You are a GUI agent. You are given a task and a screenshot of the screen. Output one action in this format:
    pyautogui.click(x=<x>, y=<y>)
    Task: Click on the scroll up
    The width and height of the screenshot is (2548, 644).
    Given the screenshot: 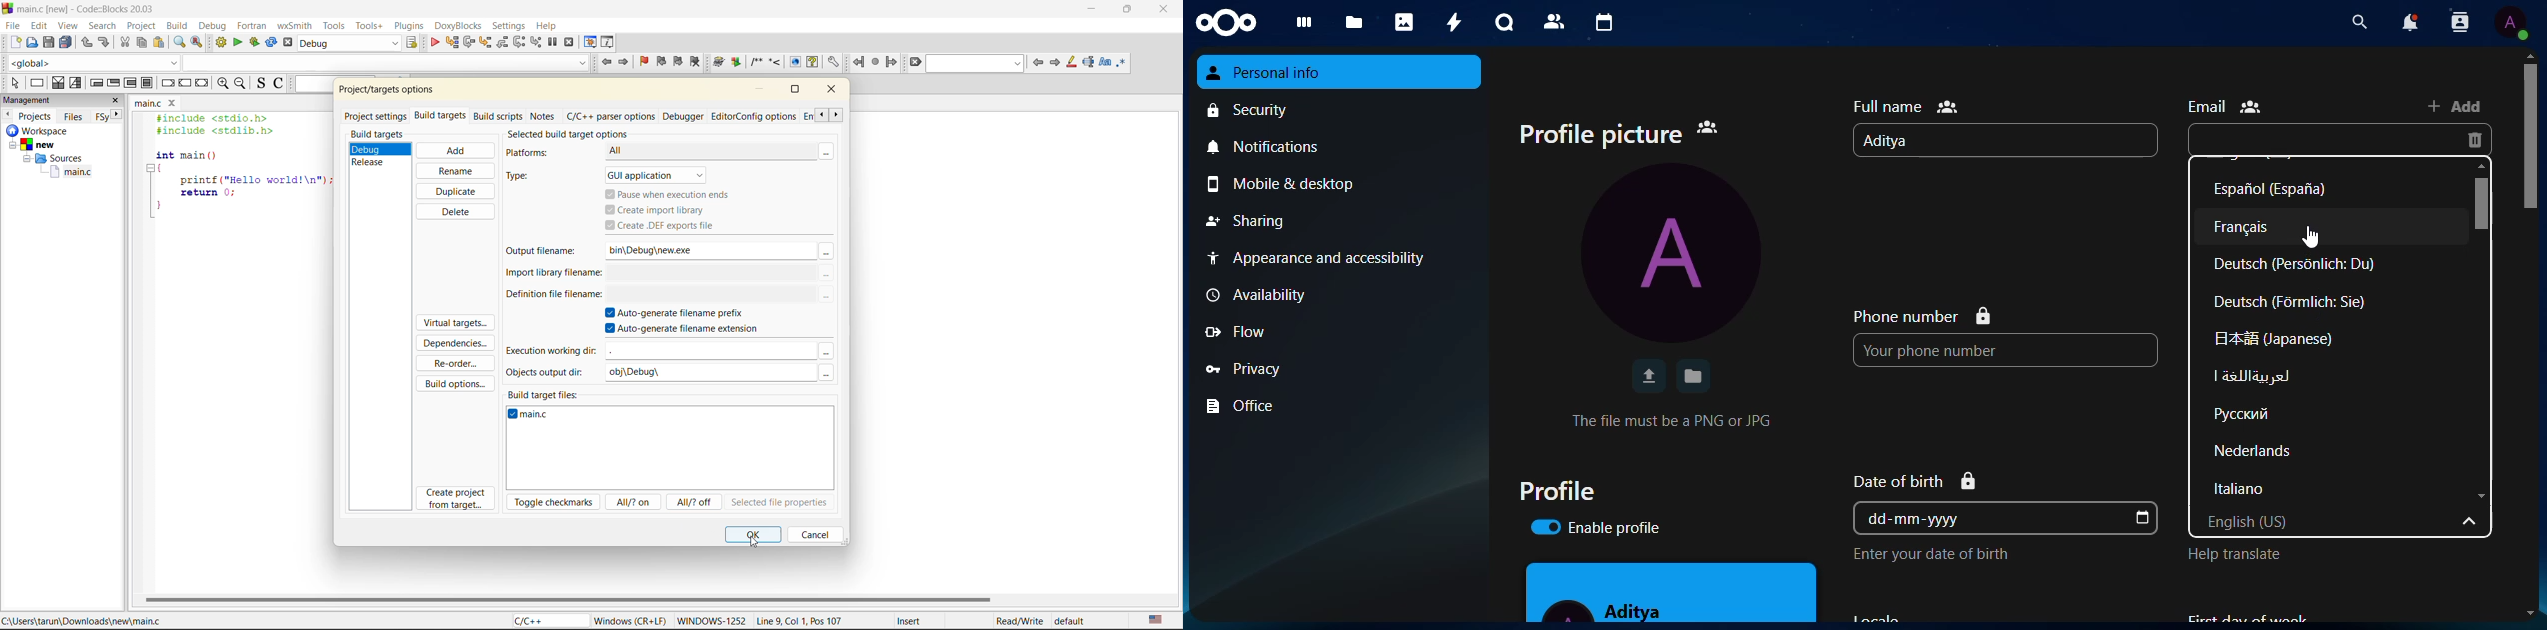 What is the action you would take?
    pyautogui.click(x=2529, y=54)
    